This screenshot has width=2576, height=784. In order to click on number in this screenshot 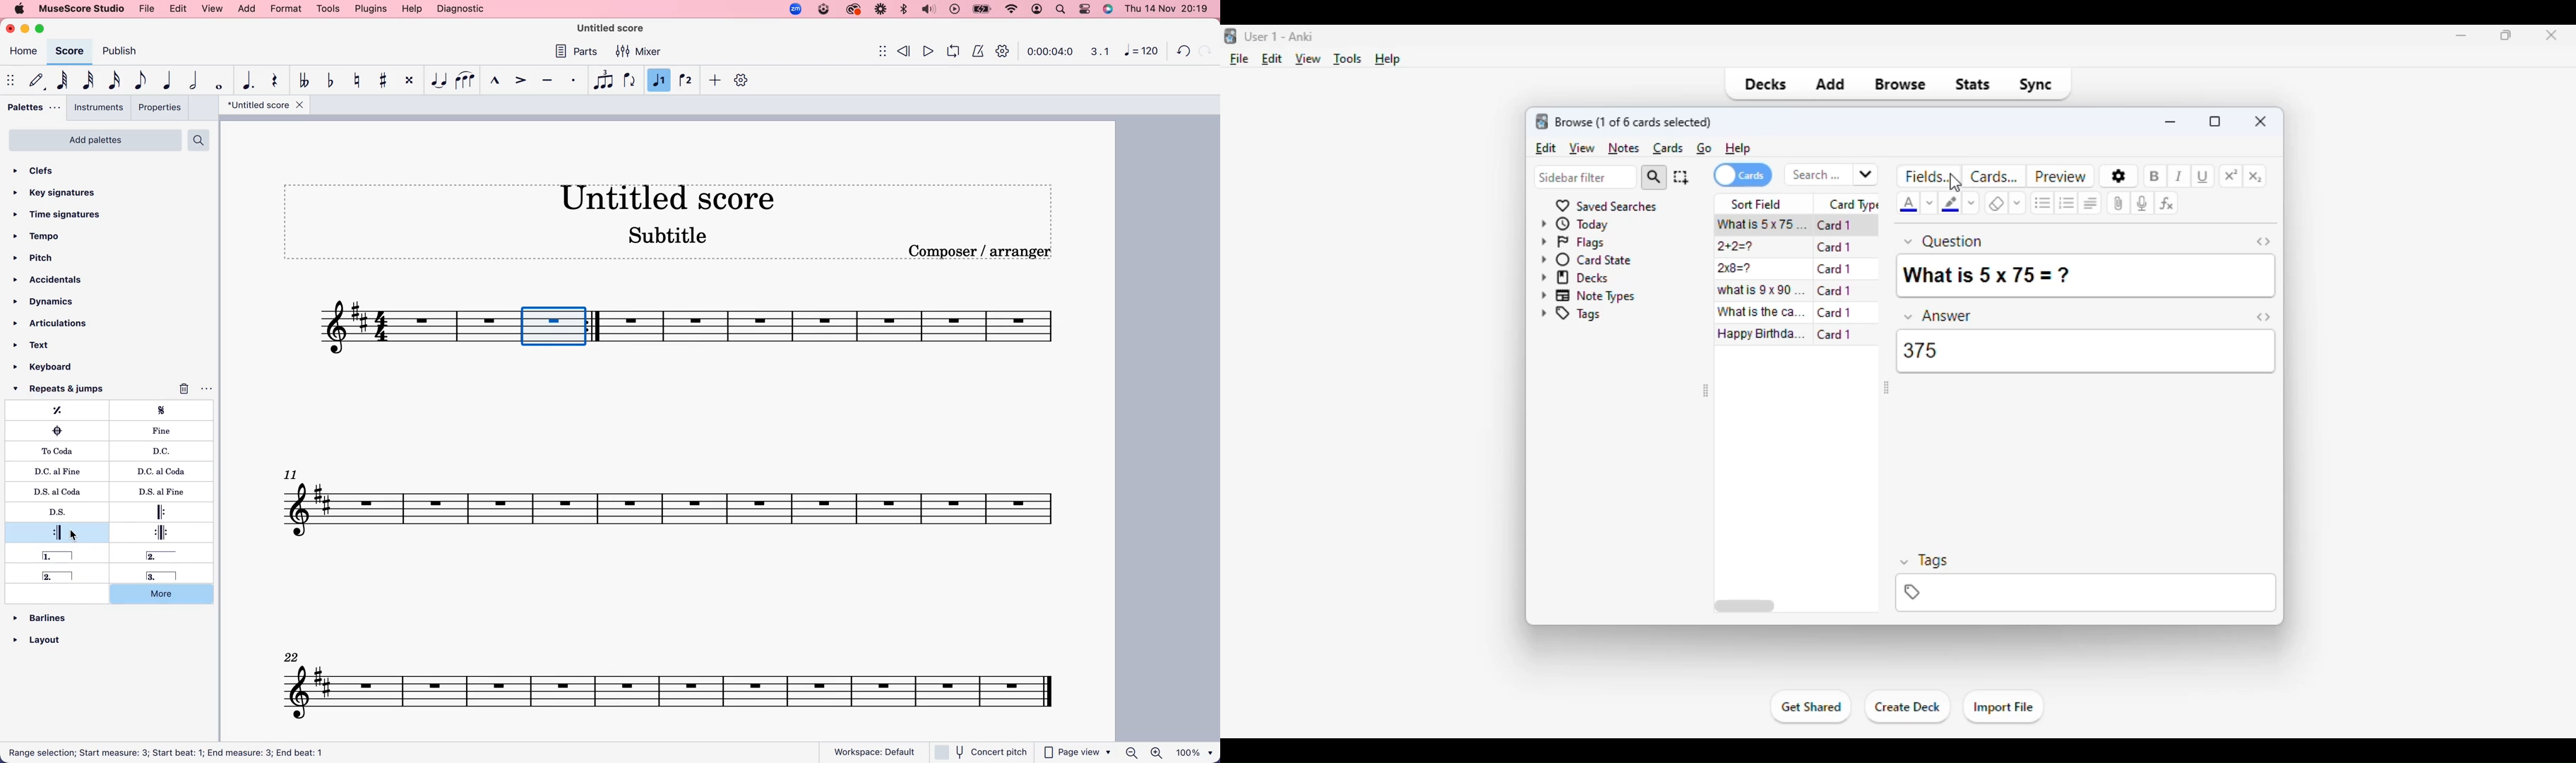, I will do `click(1140, 52)`.